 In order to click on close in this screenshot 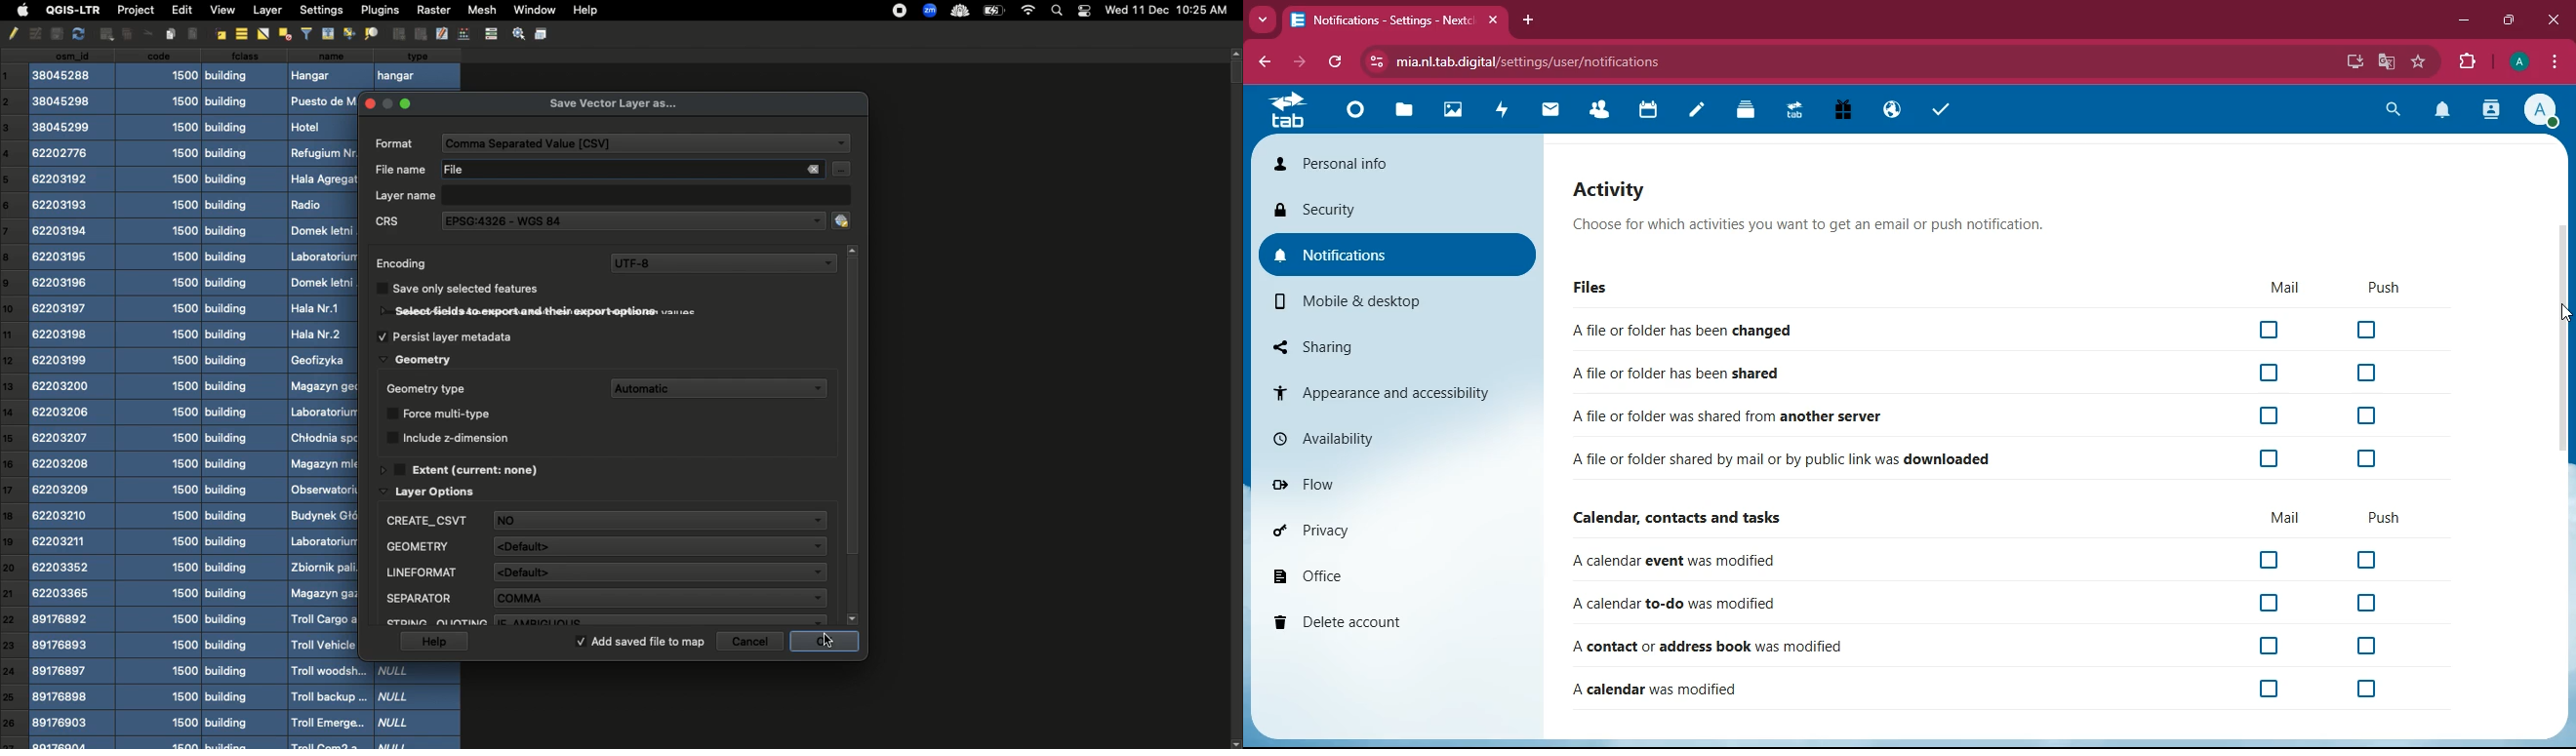, I will do `click(1492, 21)`.